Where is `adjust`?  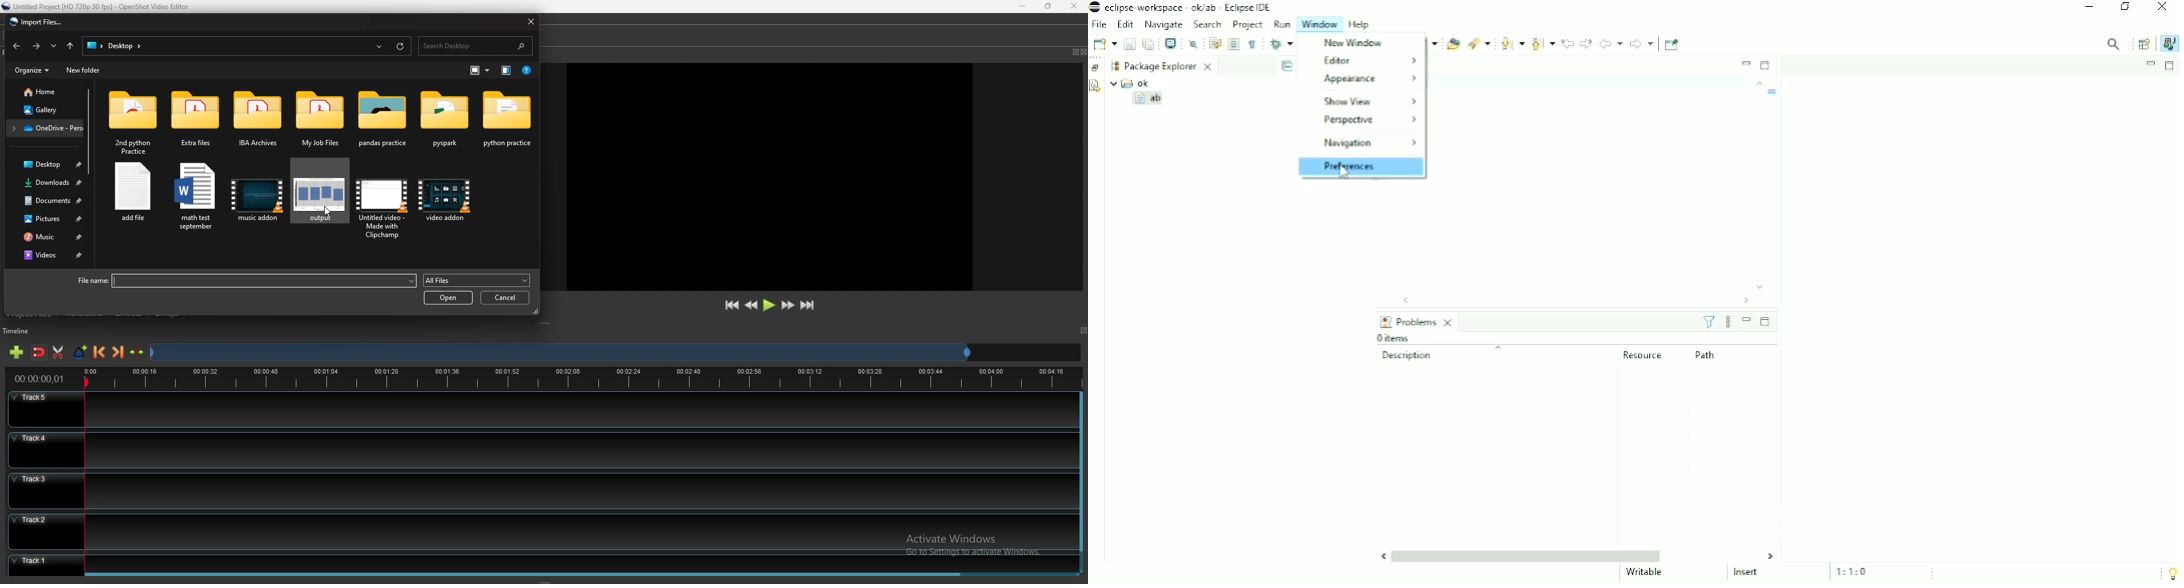
adjust is located at coordinates (548, 324).